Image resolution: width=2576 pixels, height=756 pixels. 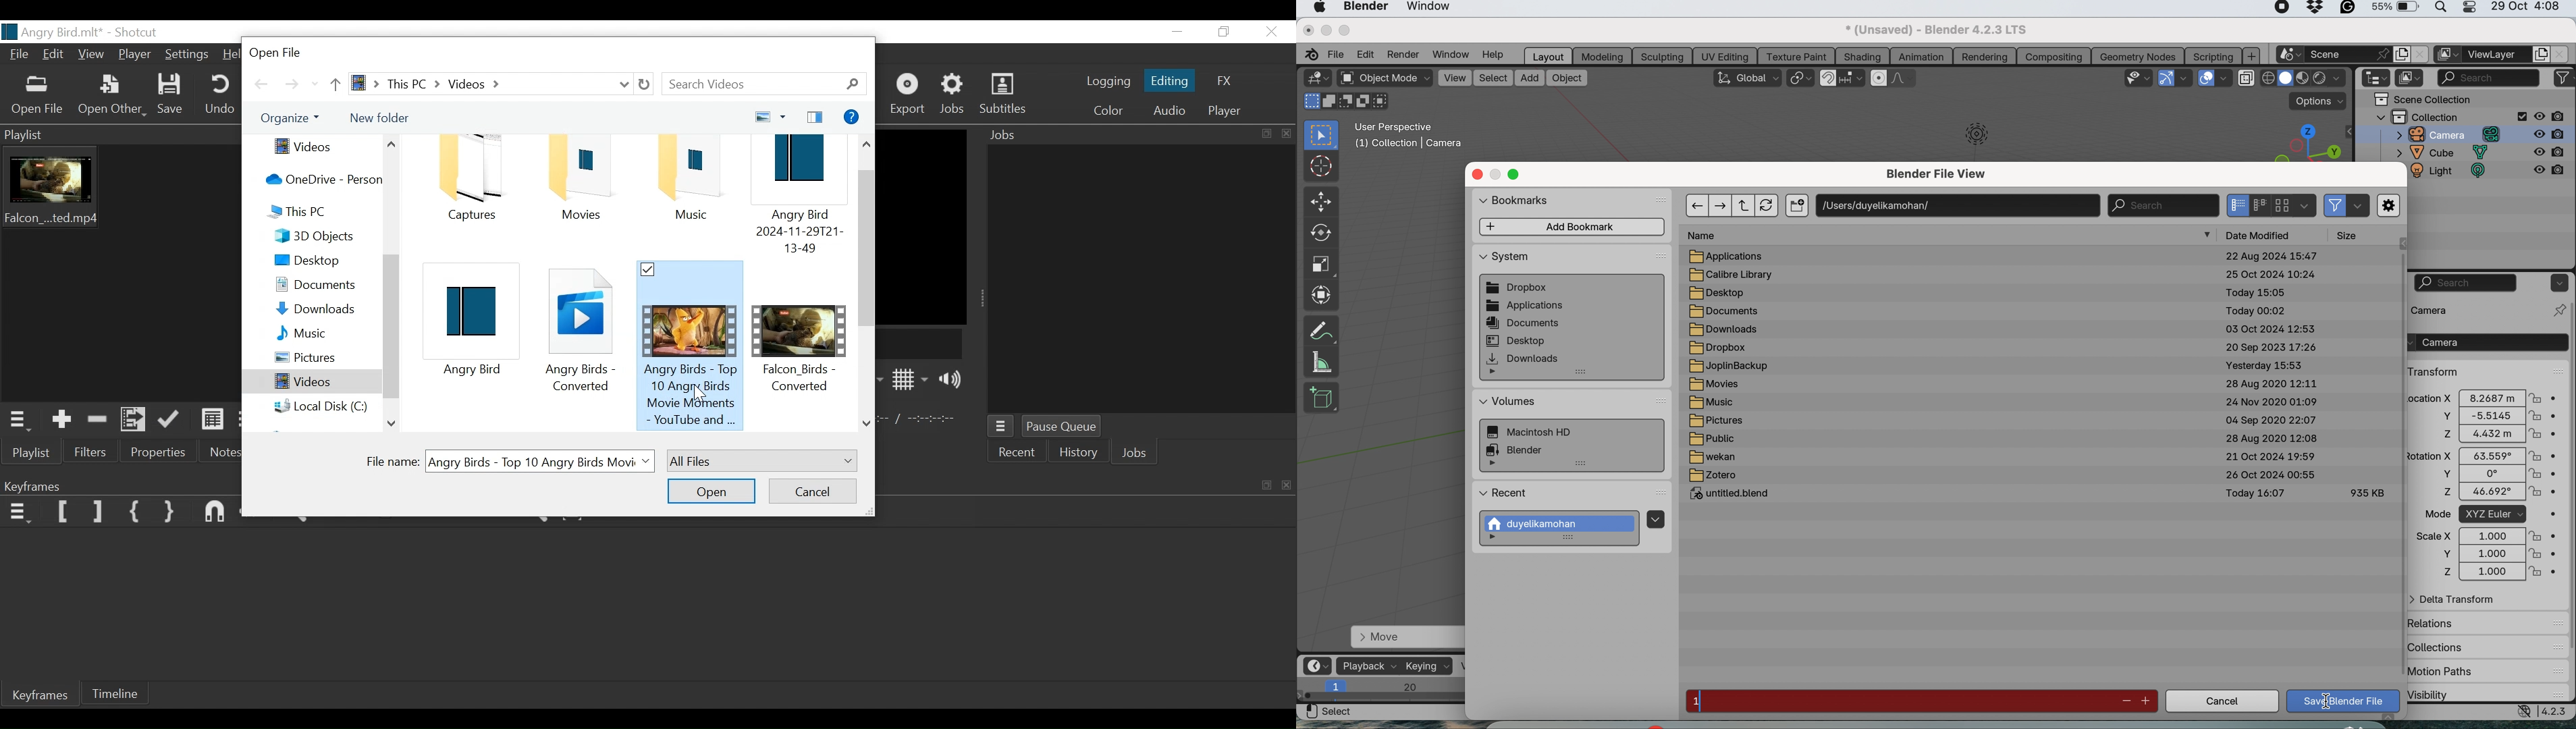 What do you see at coordinates (1414, 138) in the screenshot?
I see `User Perspective
(1) Collection | Camera` at bounding box center [1414, 138].